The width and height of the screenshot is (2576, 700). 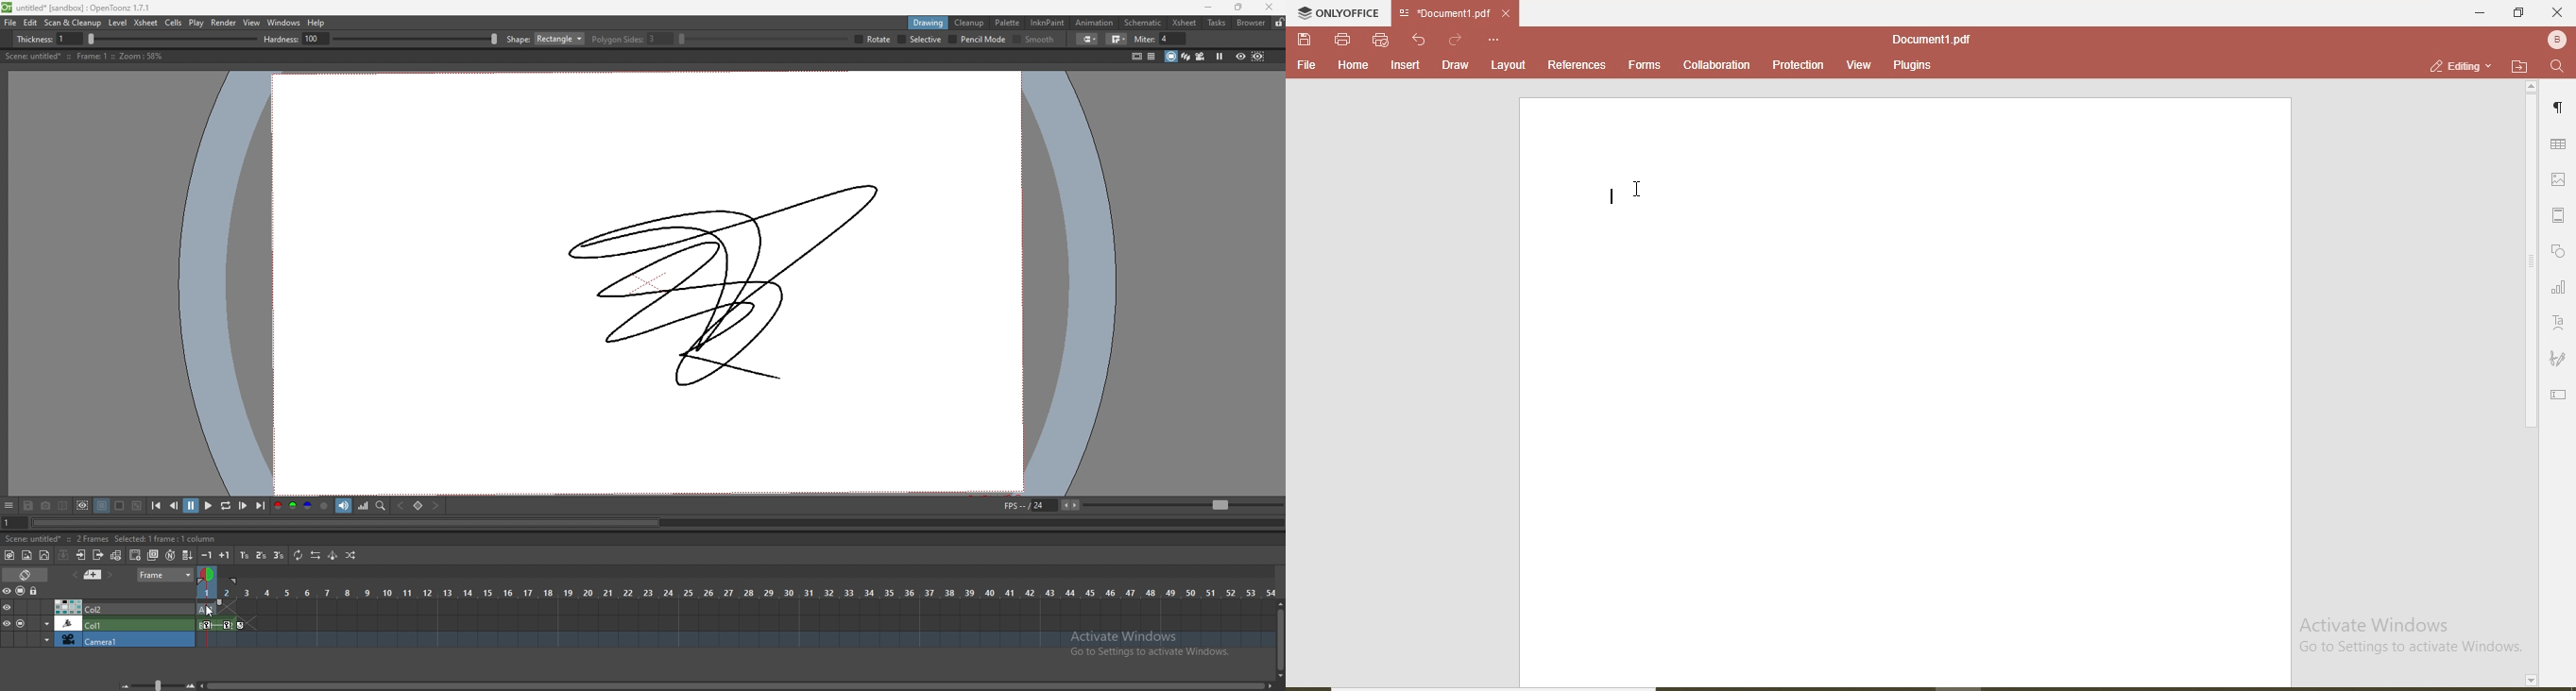 I want to click on layout, so click(x=1510, y=64).